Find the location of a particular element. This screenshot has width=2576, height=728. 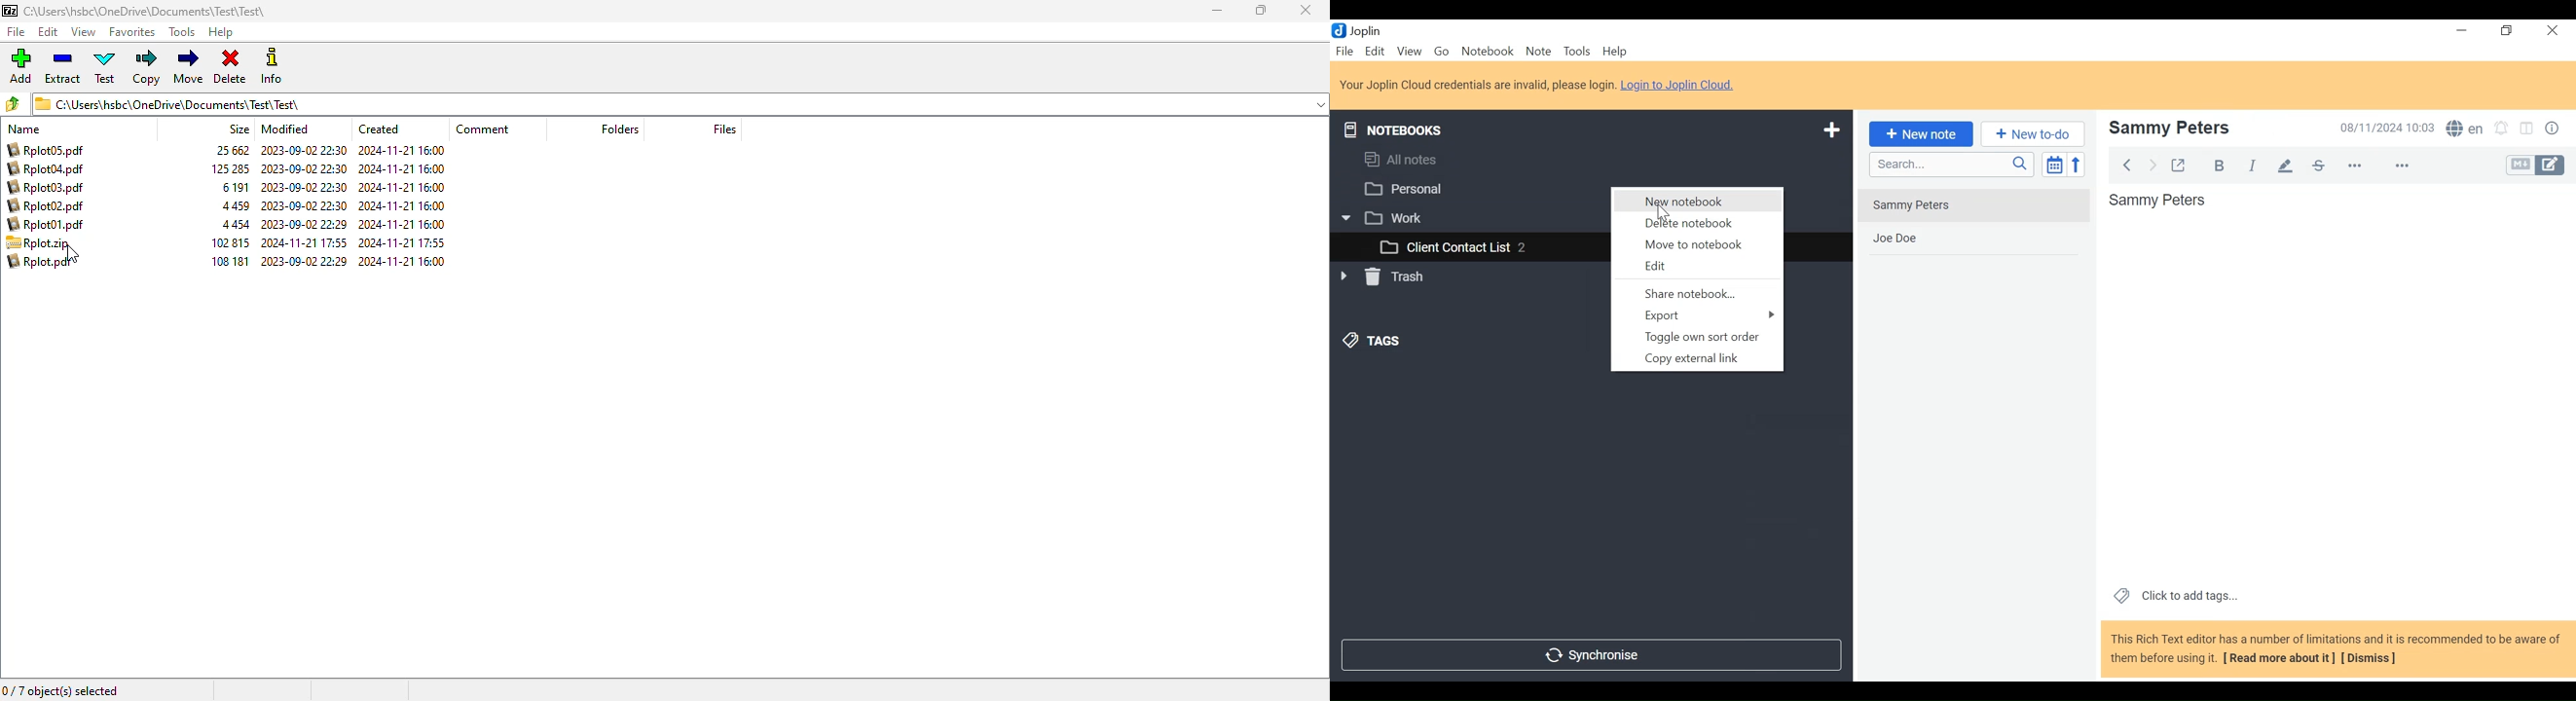

Strikethrough is located at coordinates (2316, 166).